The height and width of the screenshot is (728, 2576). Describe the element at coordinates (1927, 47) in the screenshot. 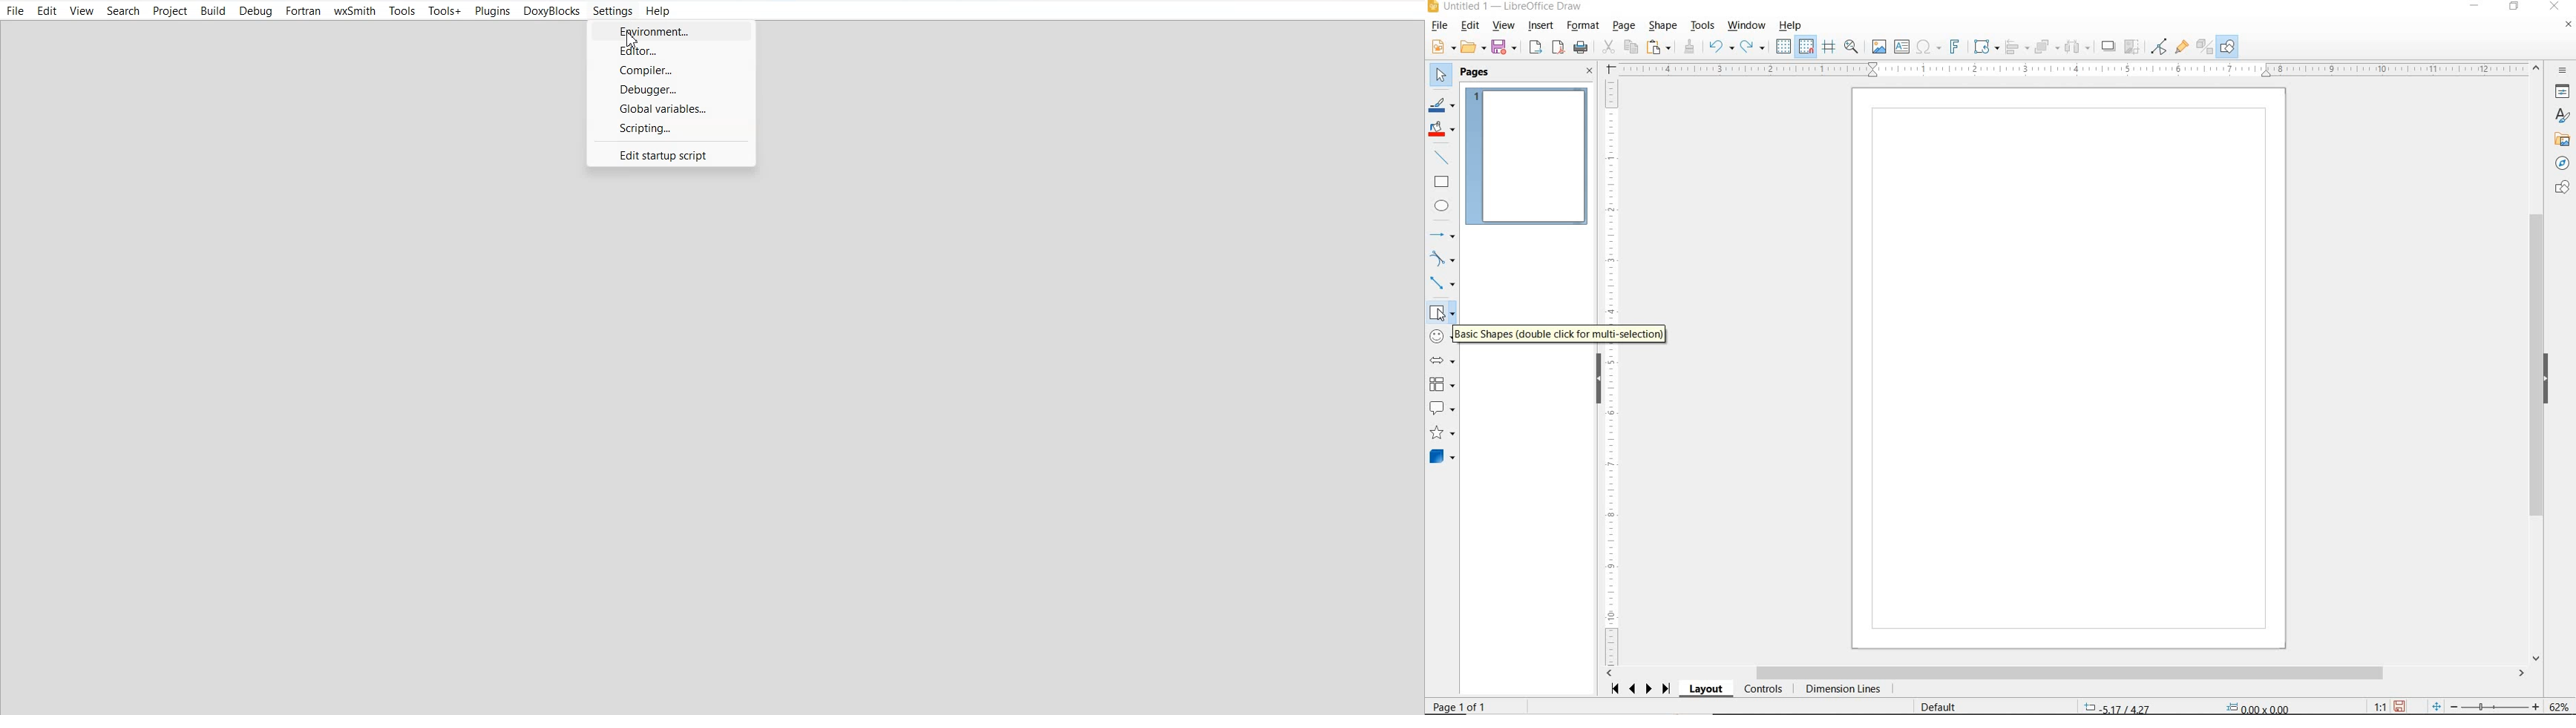

I see `INSERT SPECIAL CHARACTERS` at that location.